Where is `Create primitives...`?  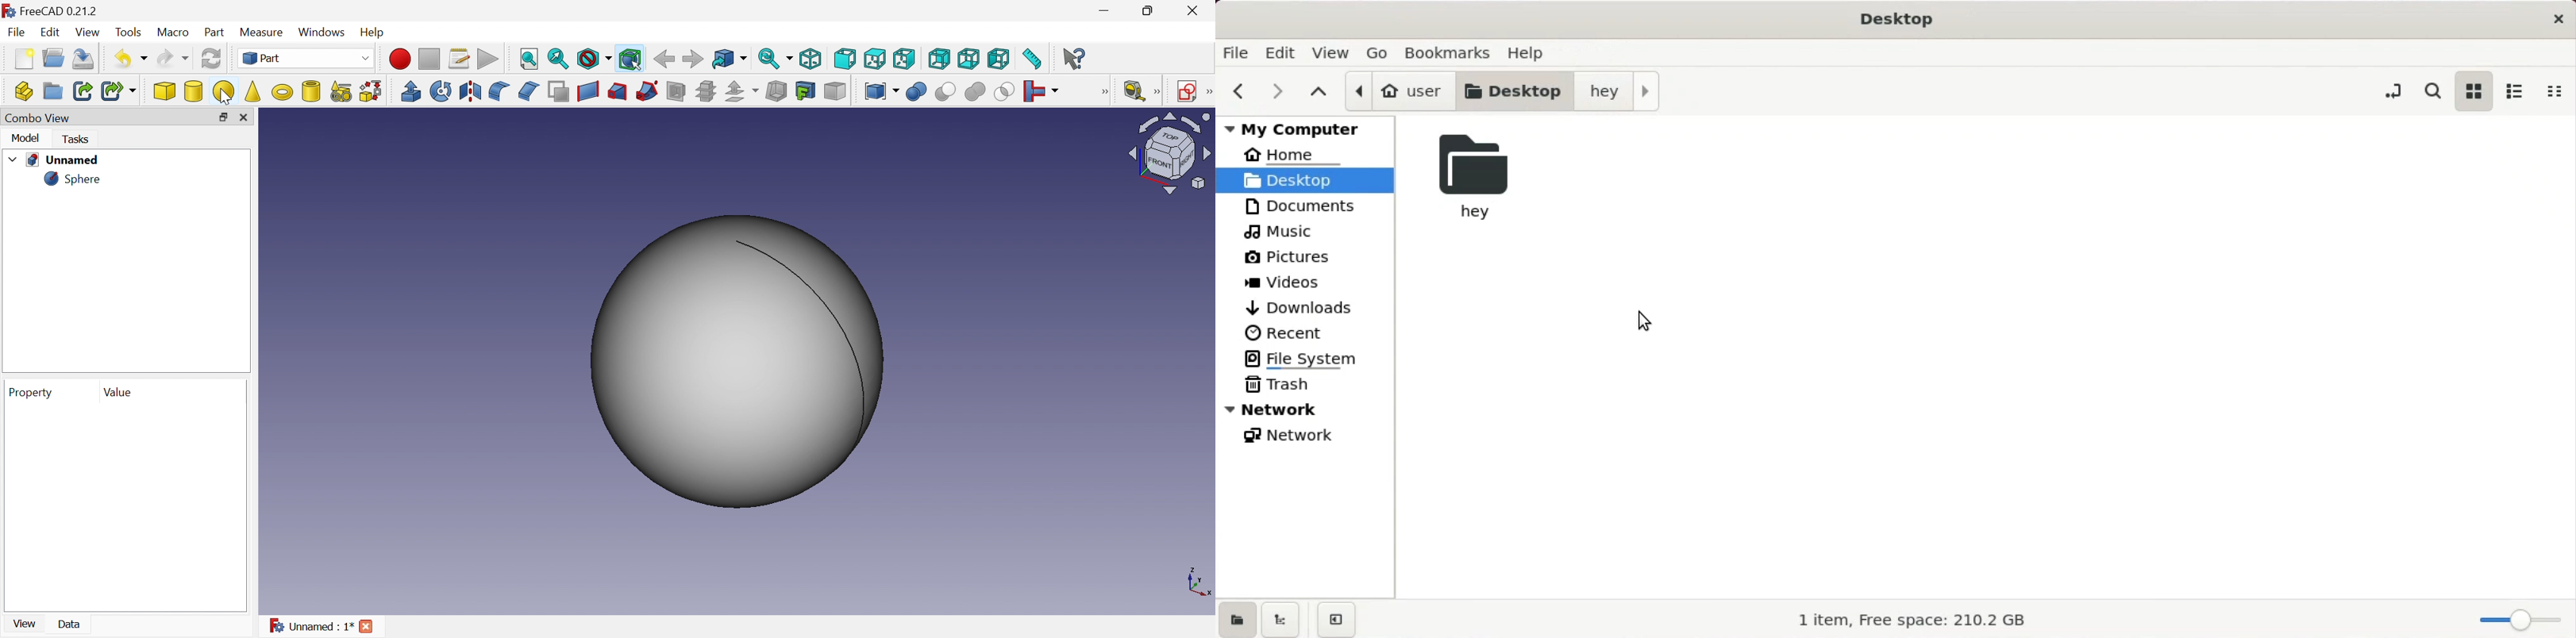 Create primitives... is located at coordinates (341, 91).